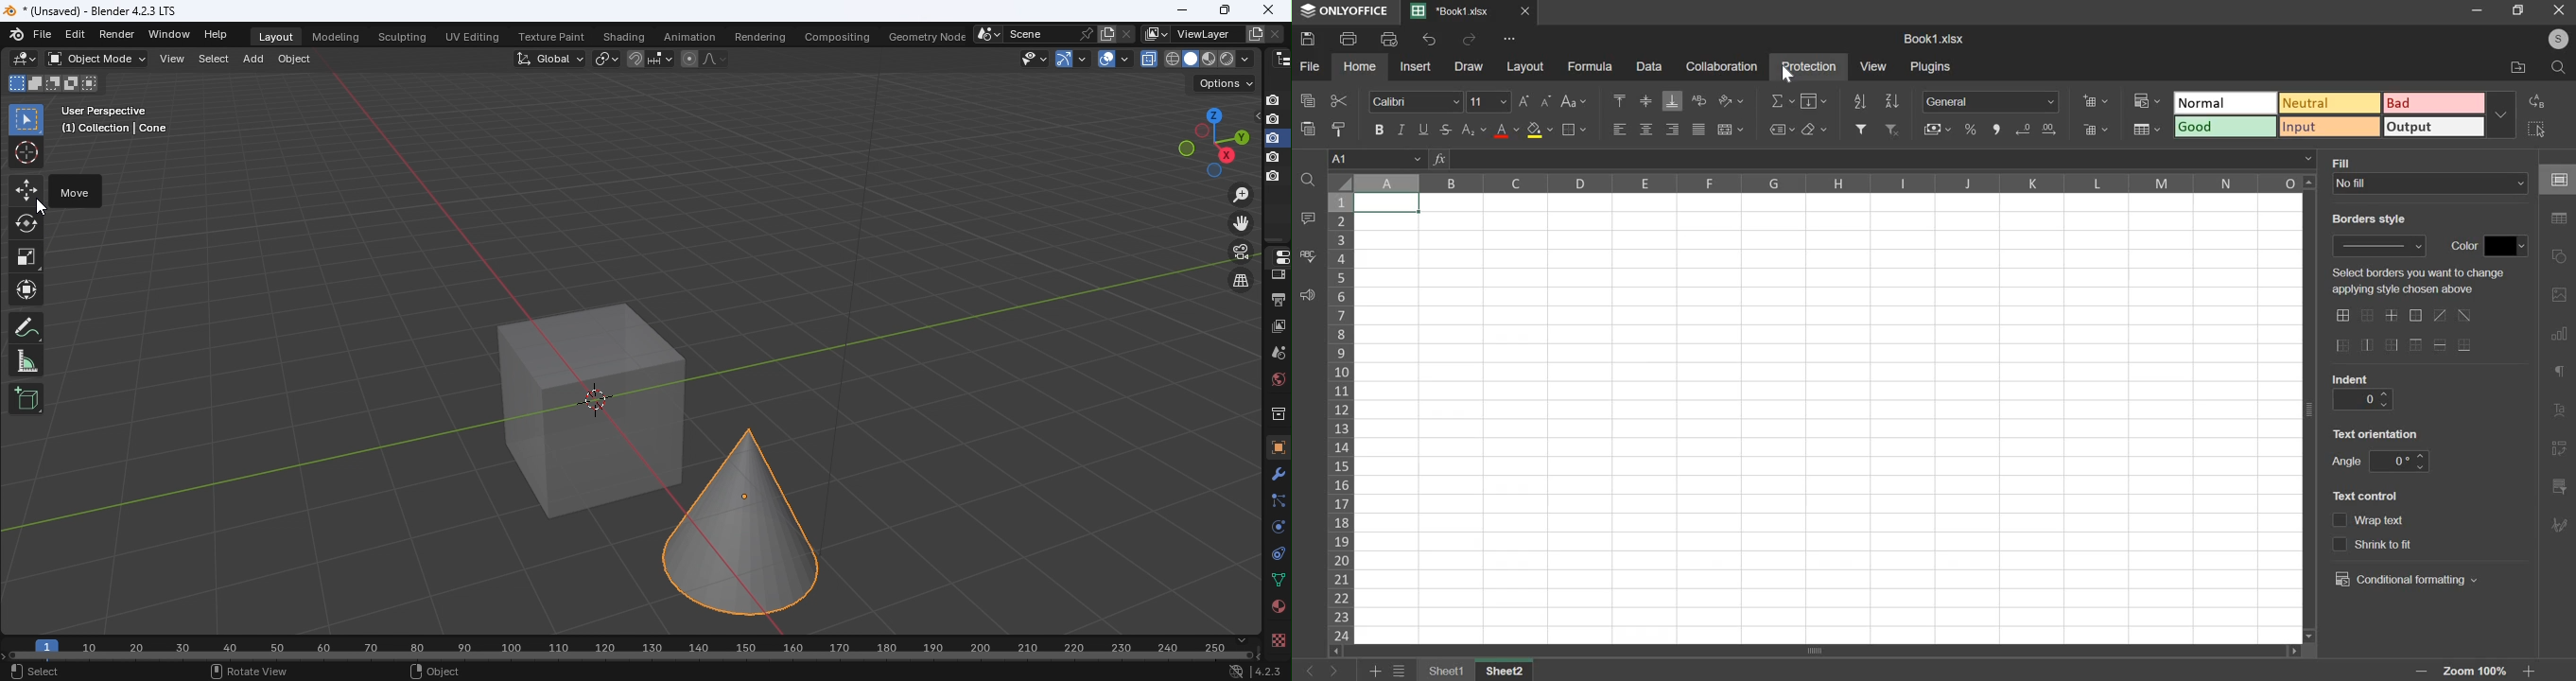 The width and height of the screenshot is (2576, 700). I want to click on menu, so click(1399, 672).